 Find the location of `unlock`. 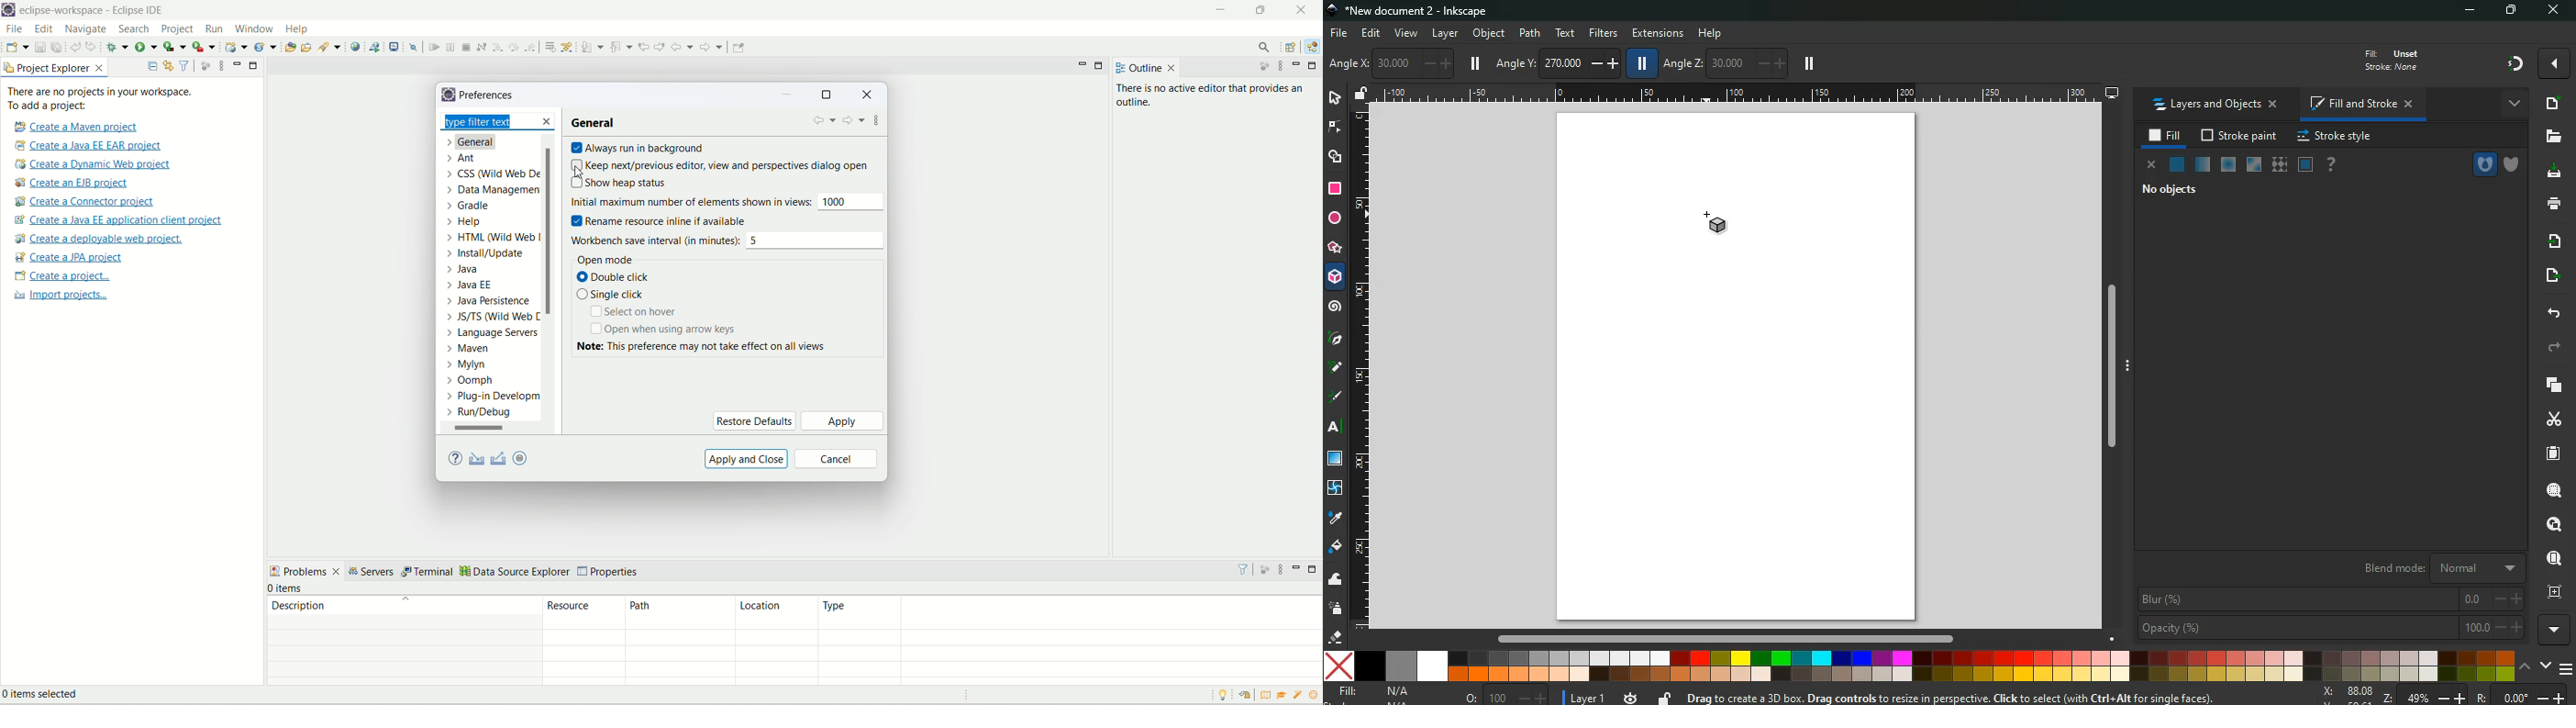

unlock is located at coordinates (1664, 698).